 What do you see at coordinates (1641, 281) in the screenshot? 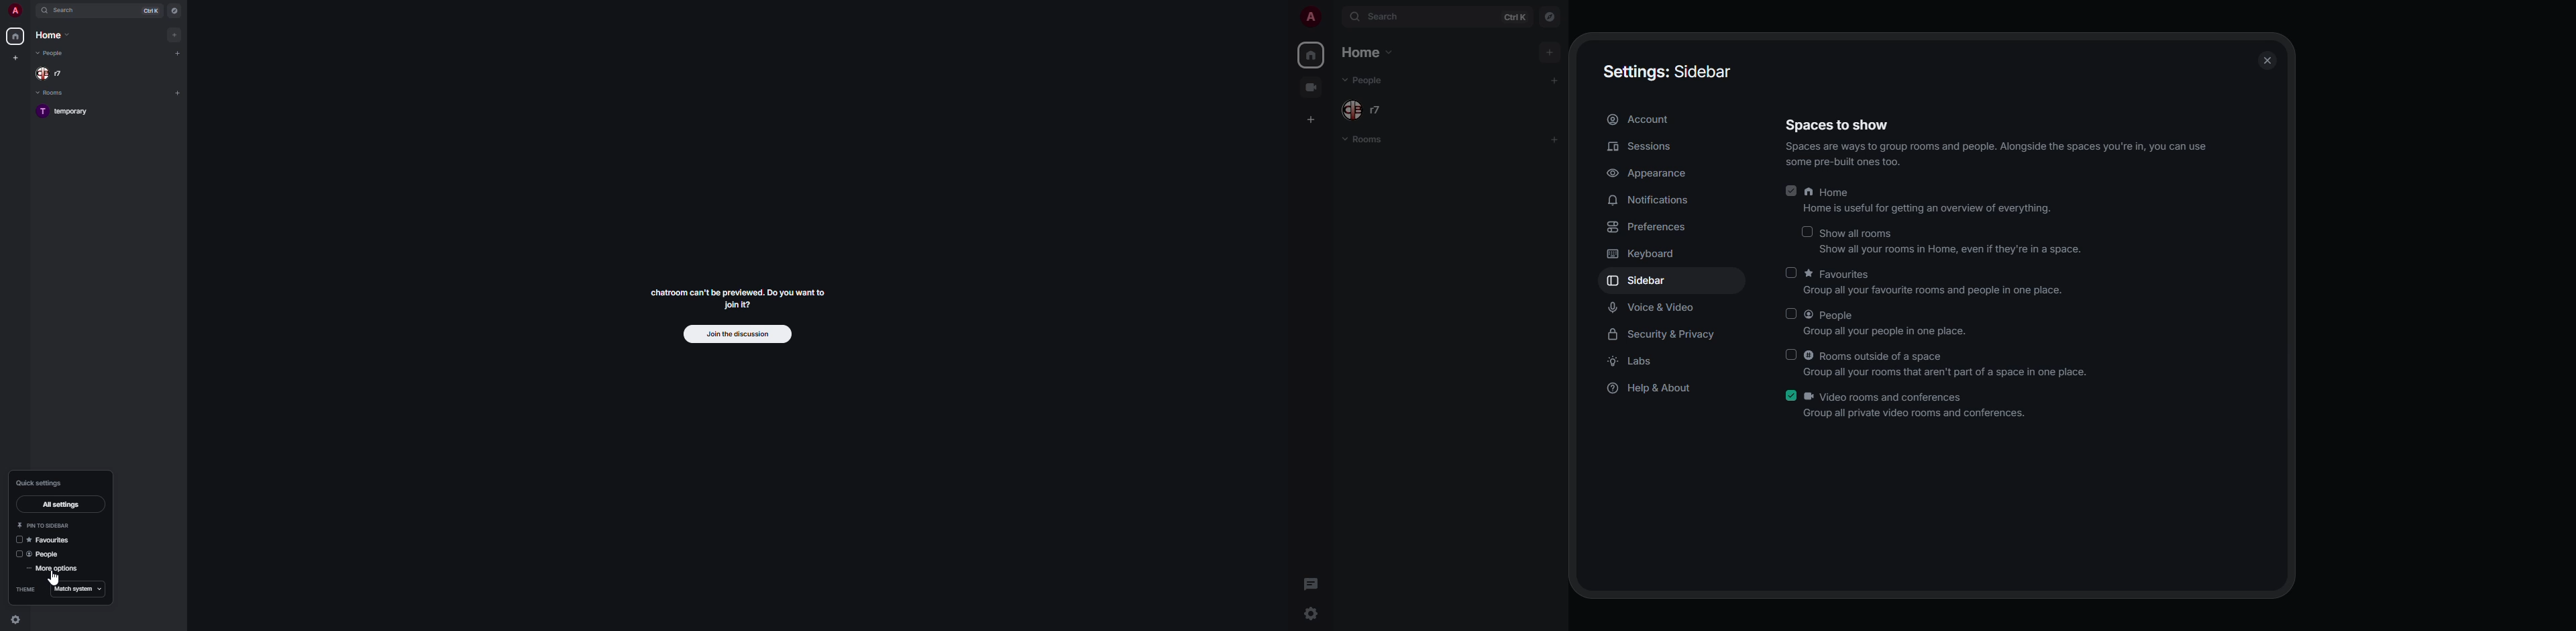
I see `sidebar` at bounding box center [1641, 281].